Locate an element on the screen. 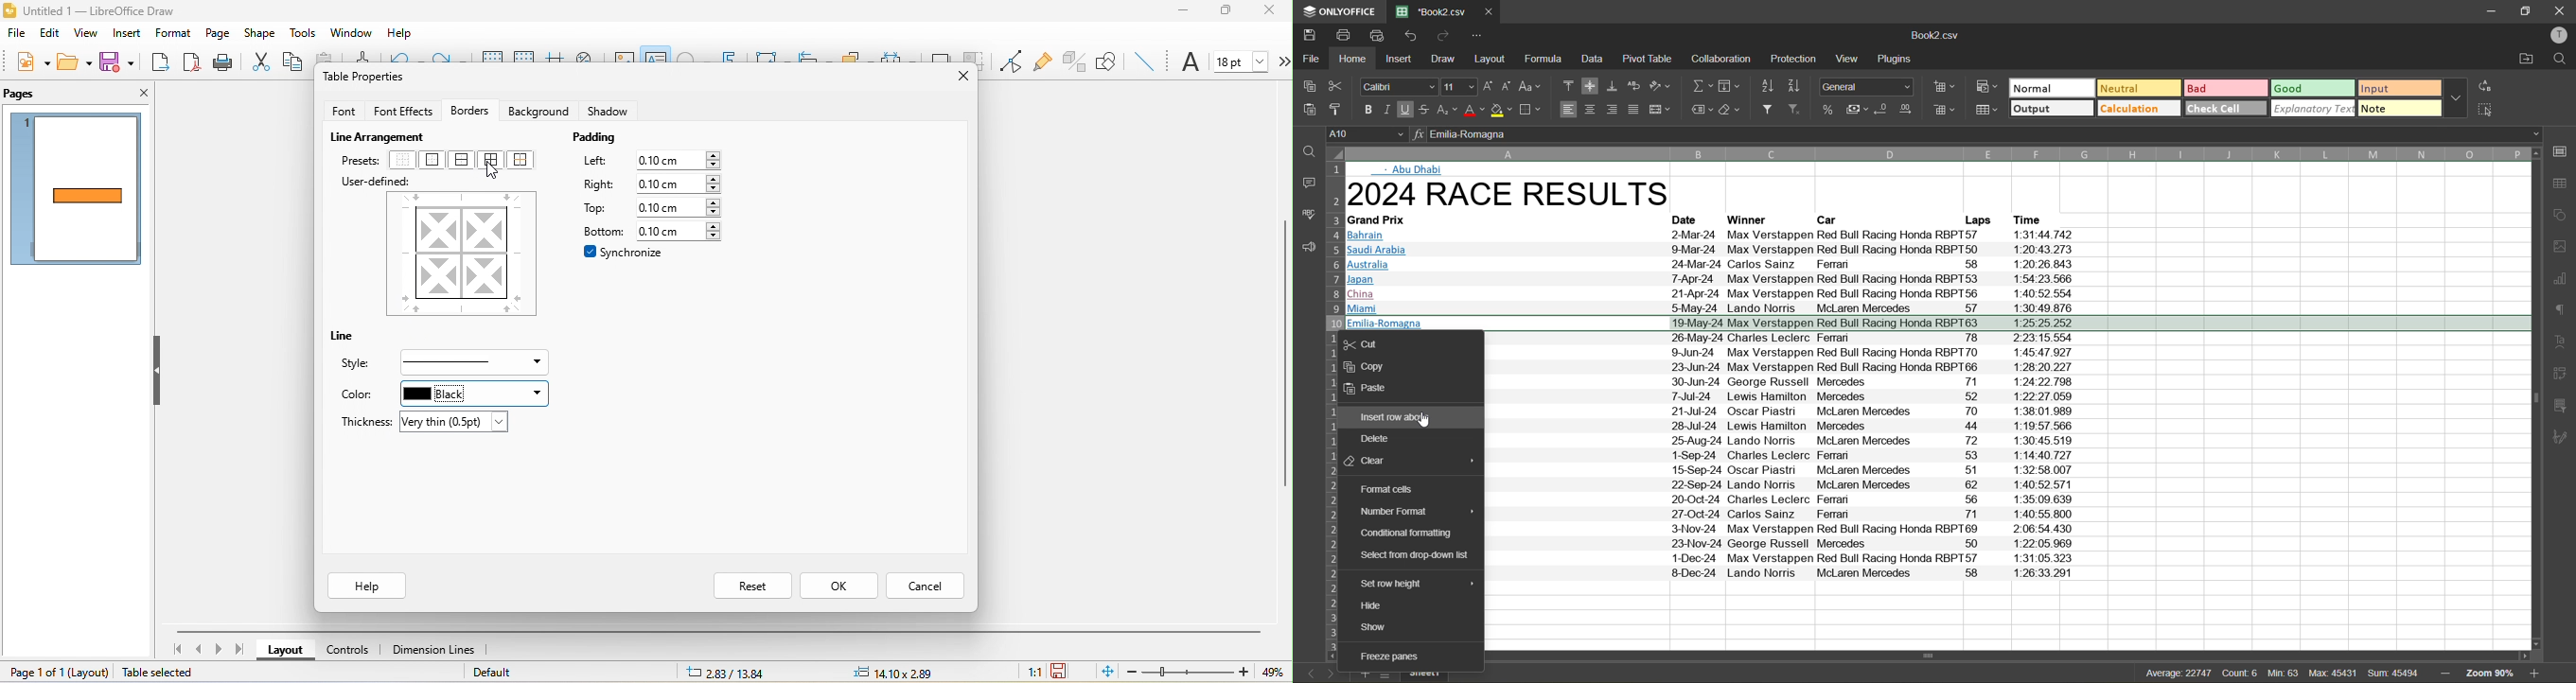 The image size is (2576, 700). synchronize is located at coordinates (625, 252).